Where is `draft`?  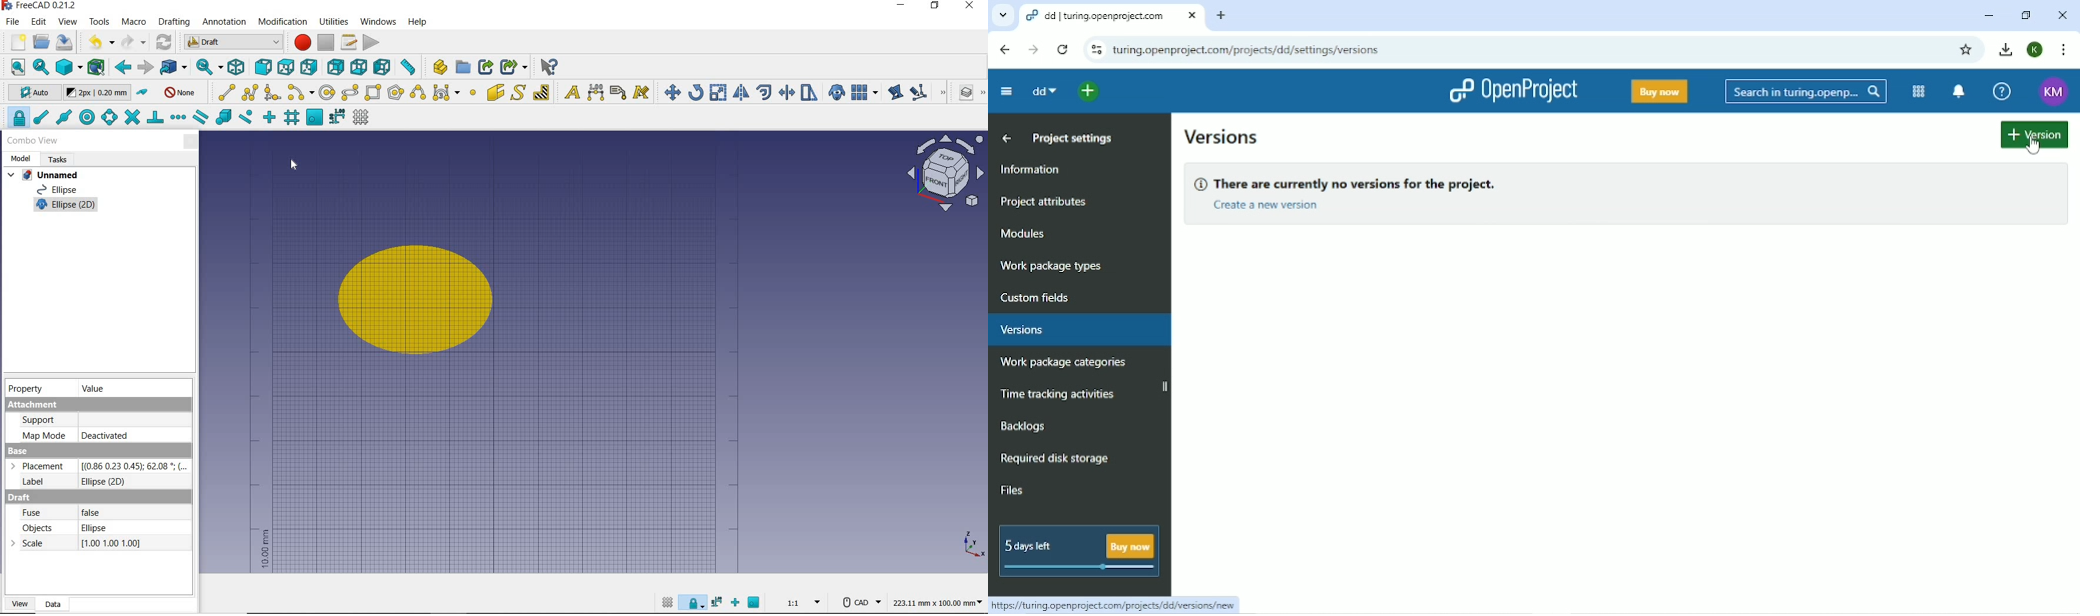
draft is located at coordinates (97, 545).